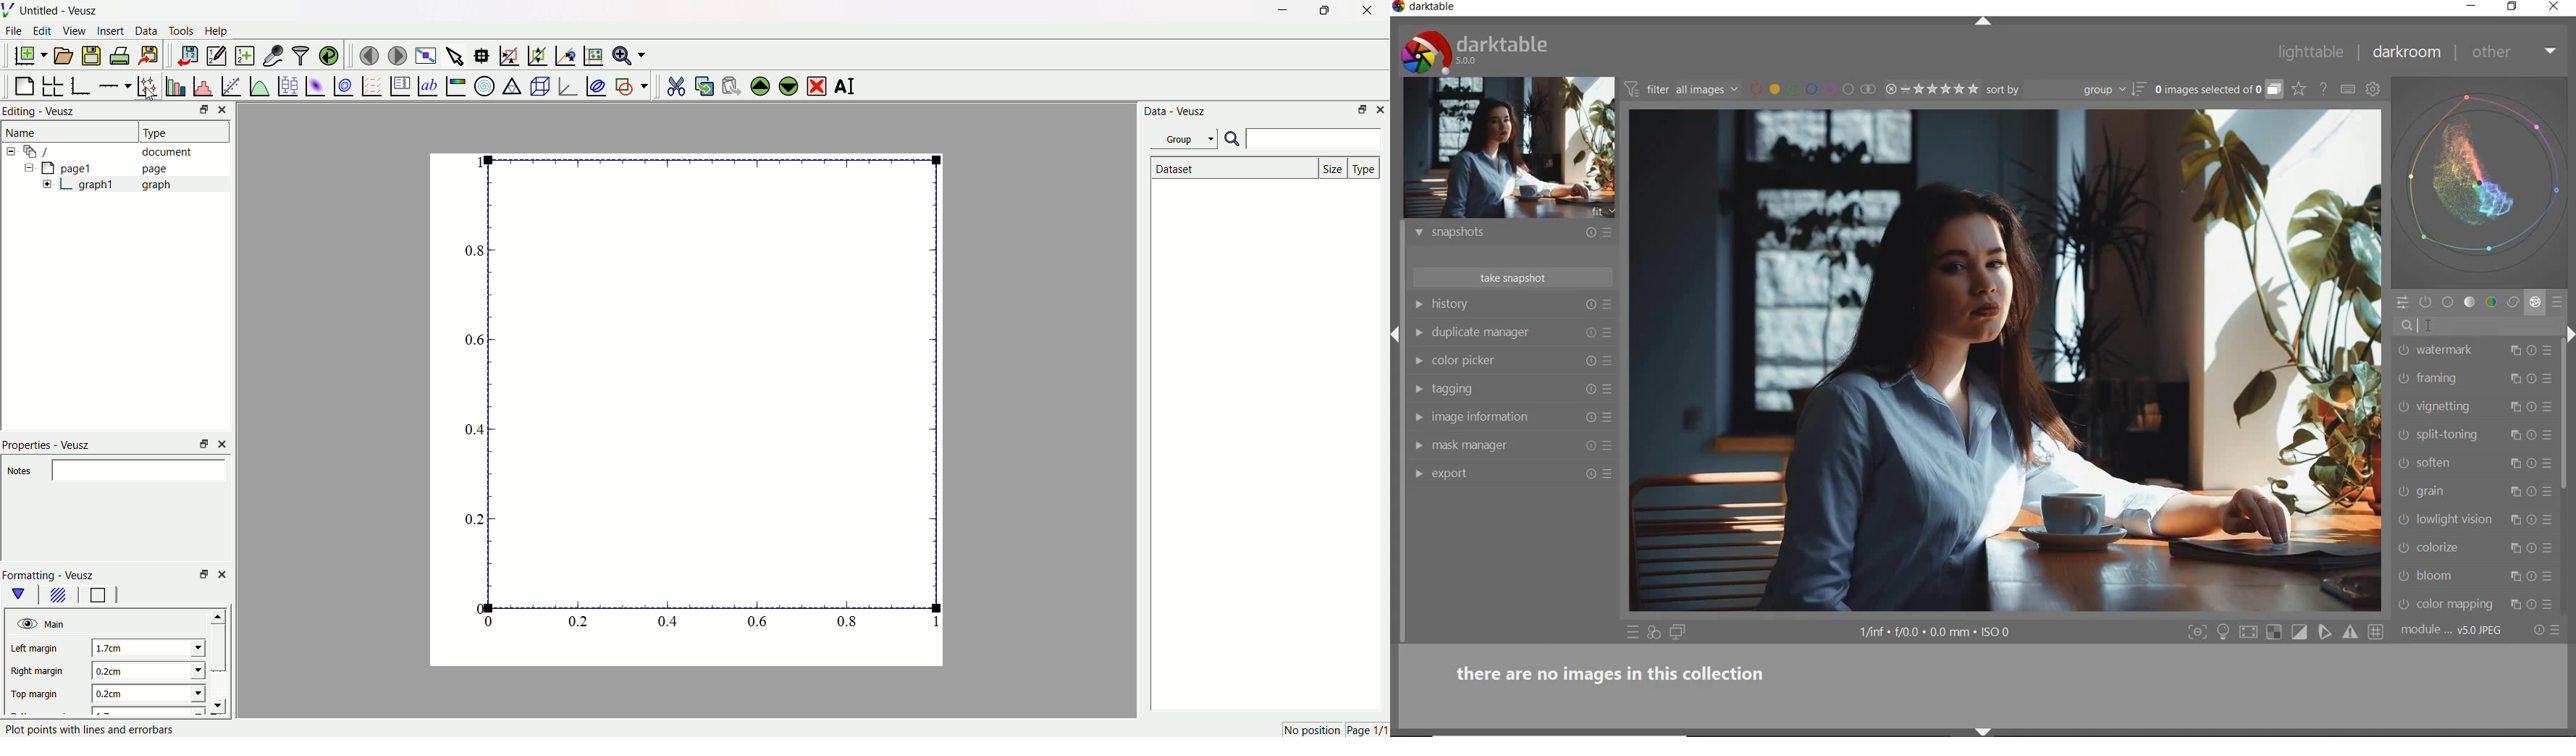  I want to click on preset and preferences, so click(2548, 435).